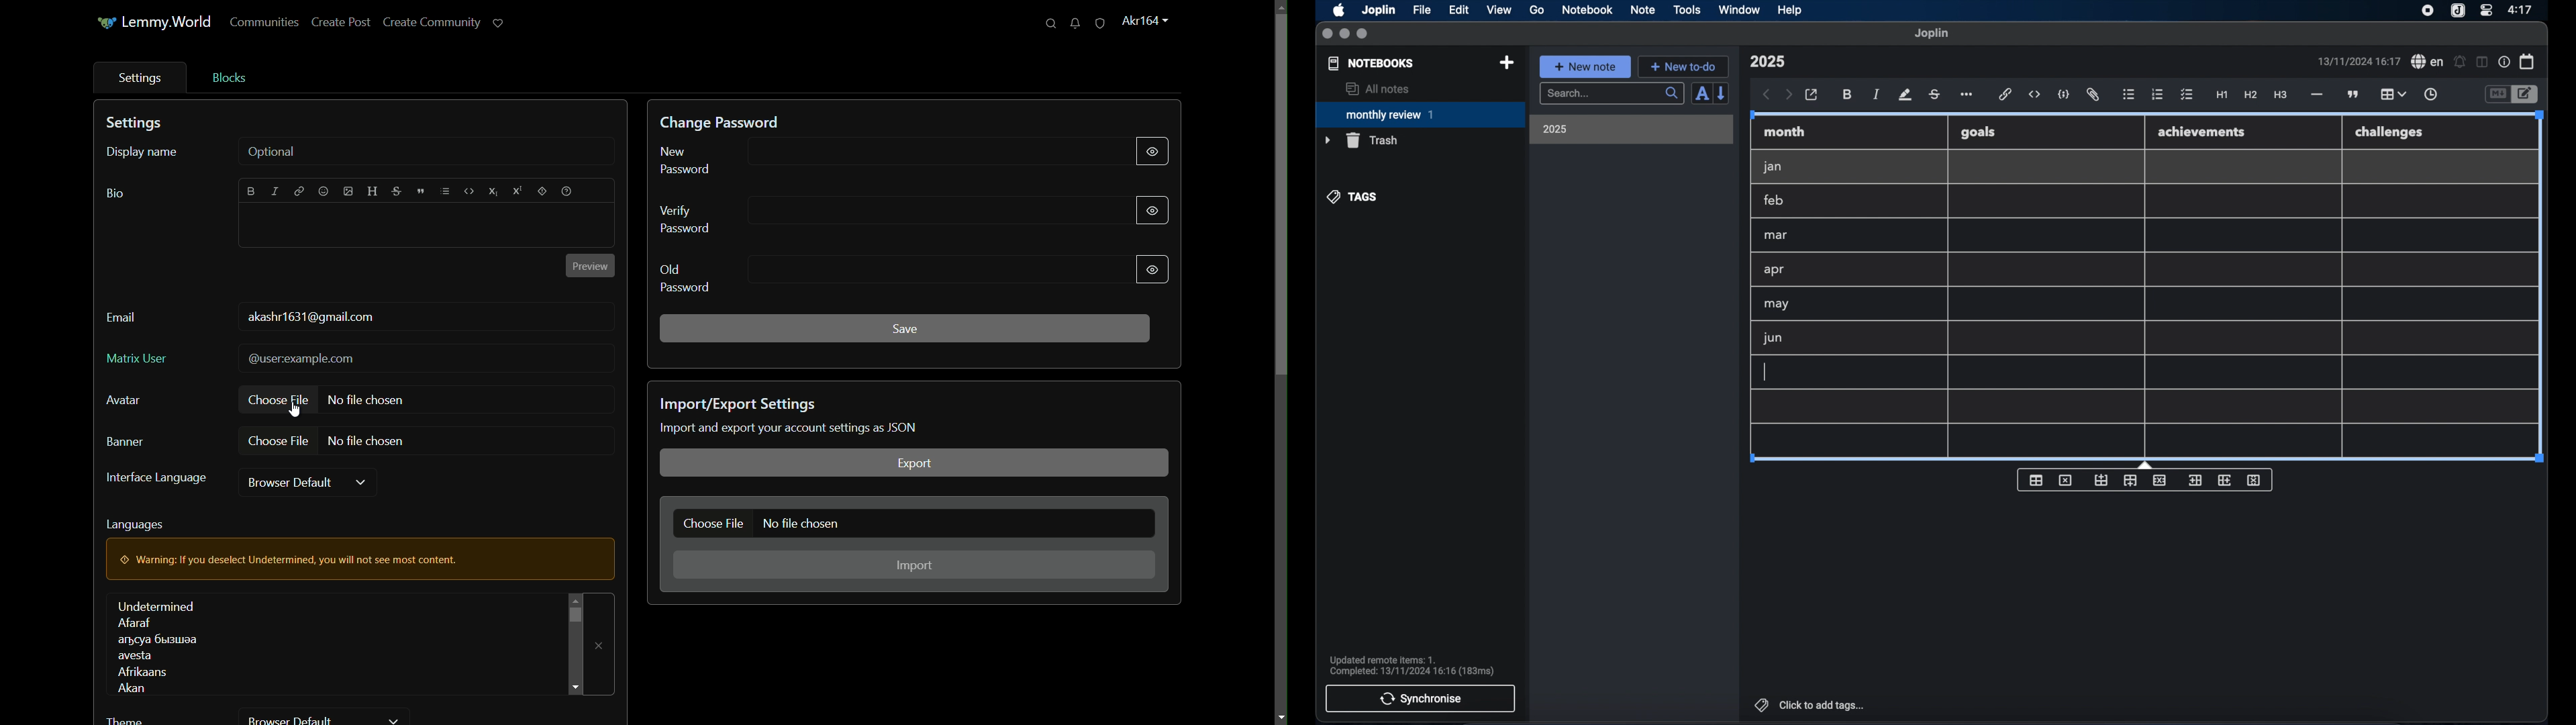 The image size is (2576, 728). I want to click on minimize, so click(1344, 34).